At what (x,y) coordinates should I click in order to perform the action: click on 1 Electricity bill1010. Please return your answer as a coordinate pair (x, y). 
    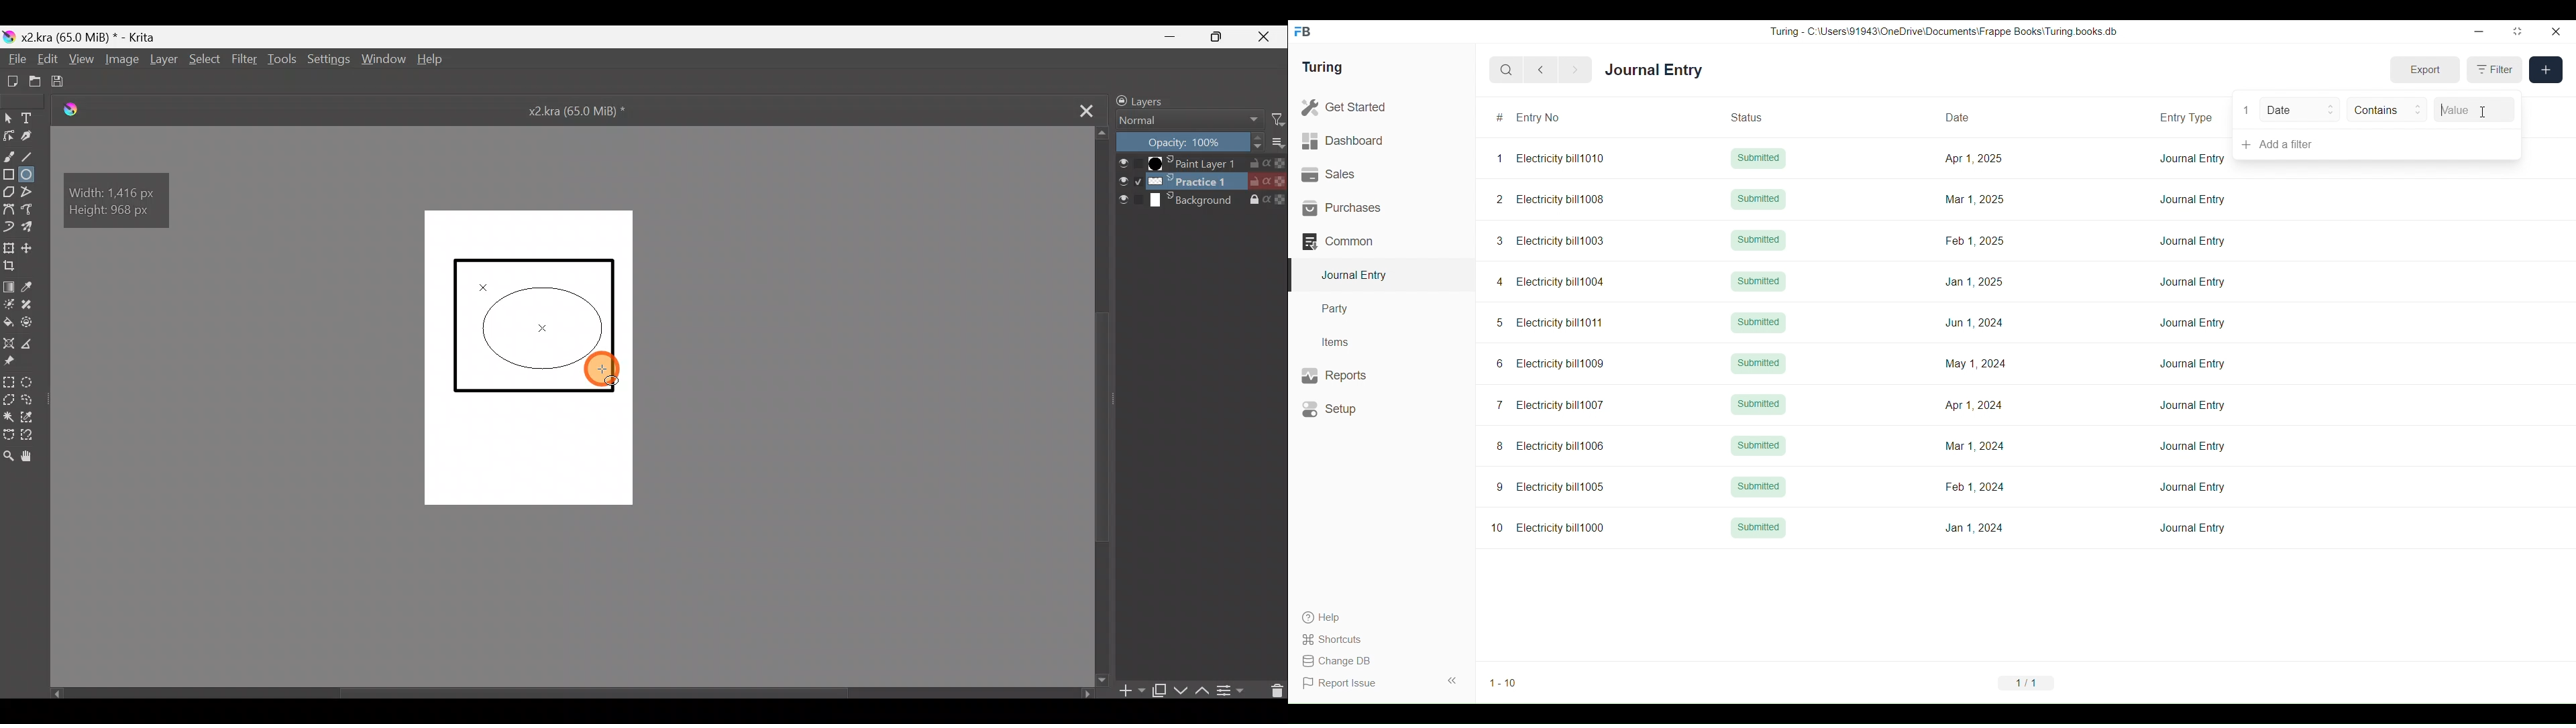
    Looking at the image, I should click on (1550, 158).